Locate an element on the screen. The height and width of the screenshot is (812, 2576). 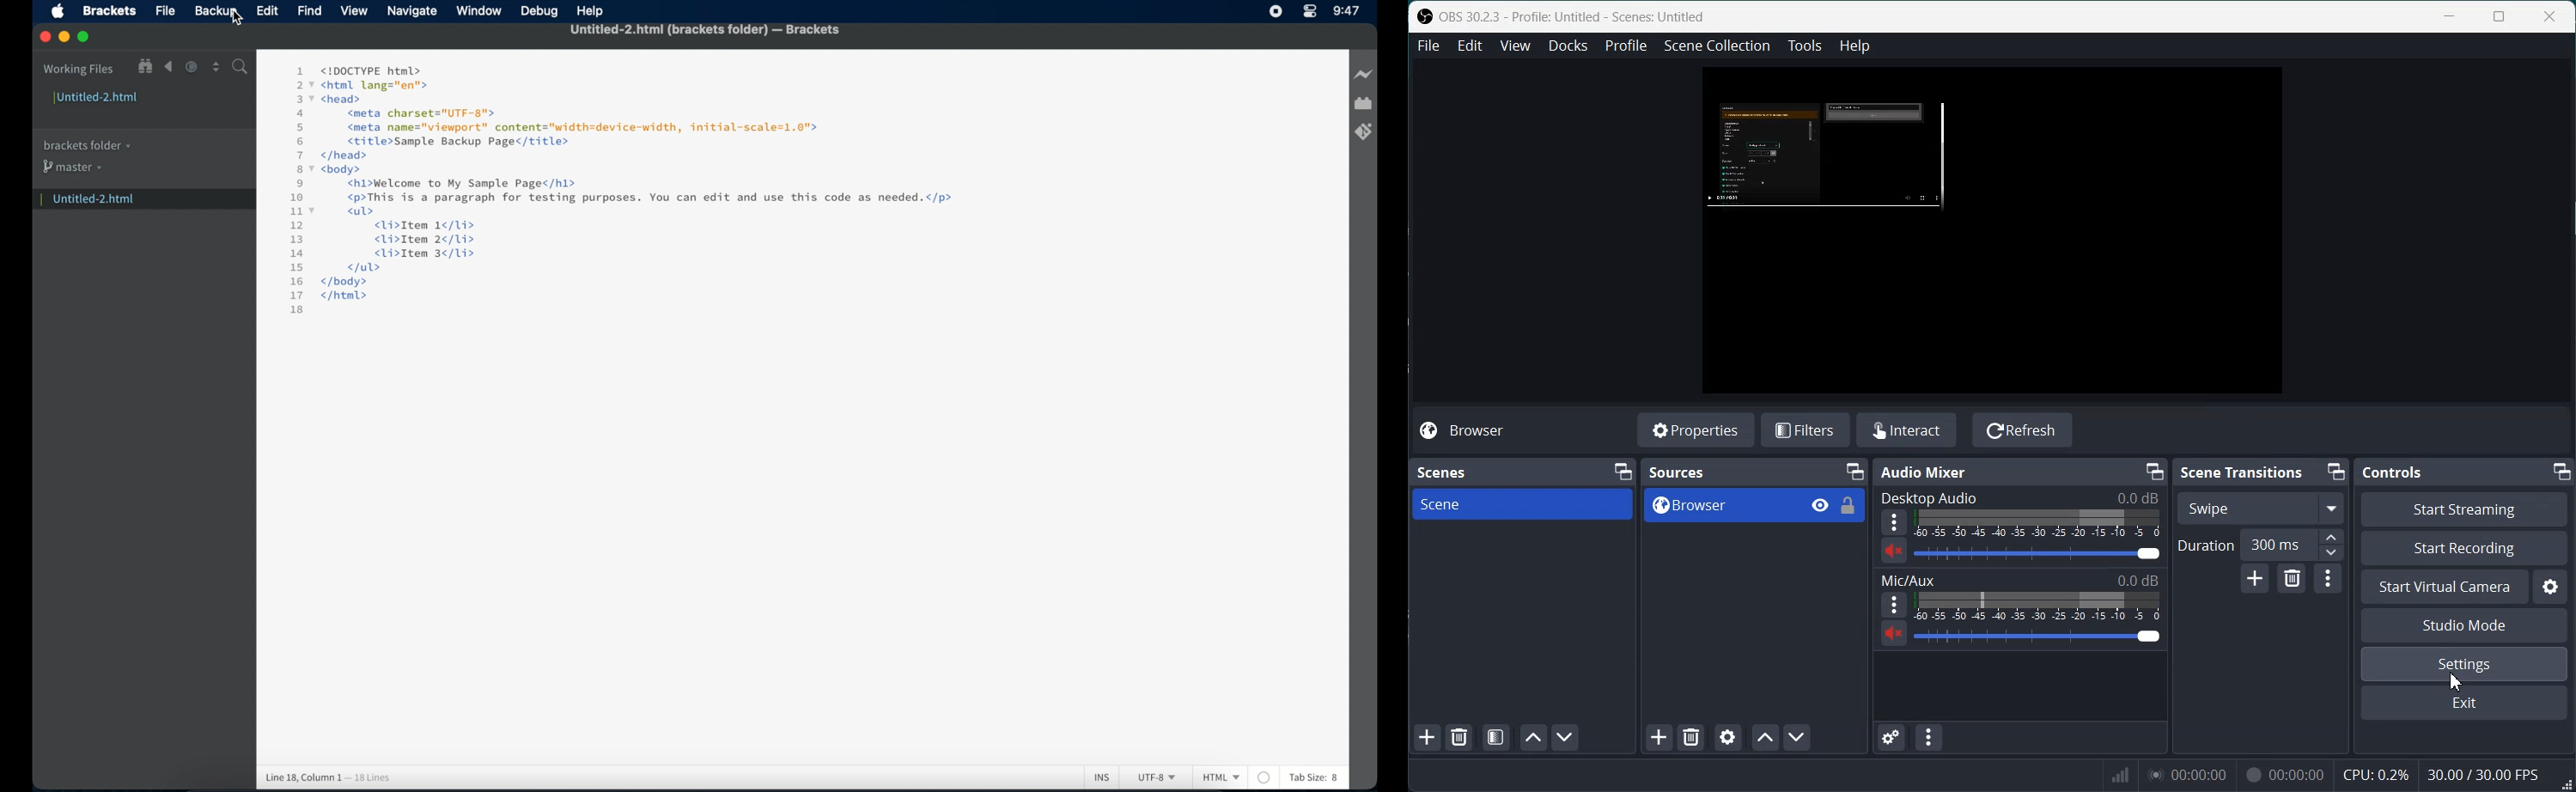
More is located at coordinates (1892, 523).